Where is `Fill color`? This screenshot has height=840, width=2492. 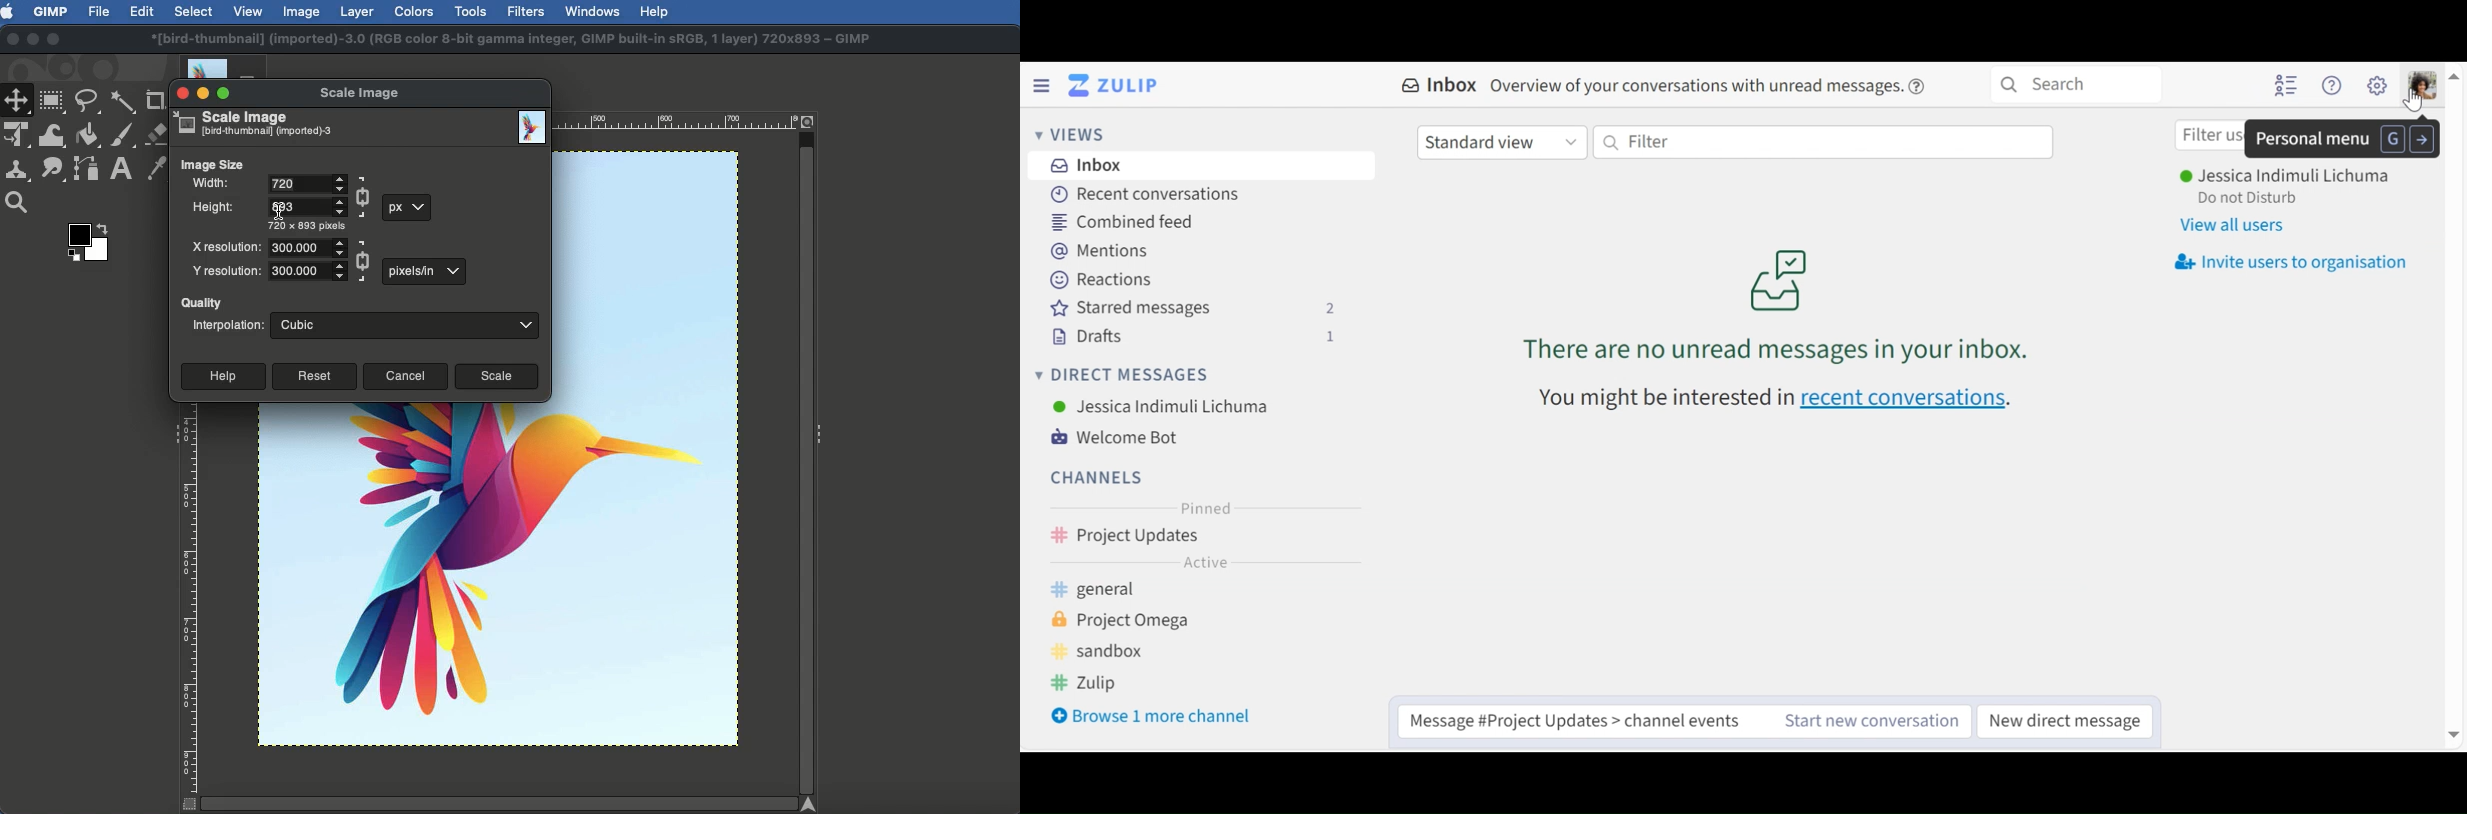
Fill color is located at coordinates (89, 136).